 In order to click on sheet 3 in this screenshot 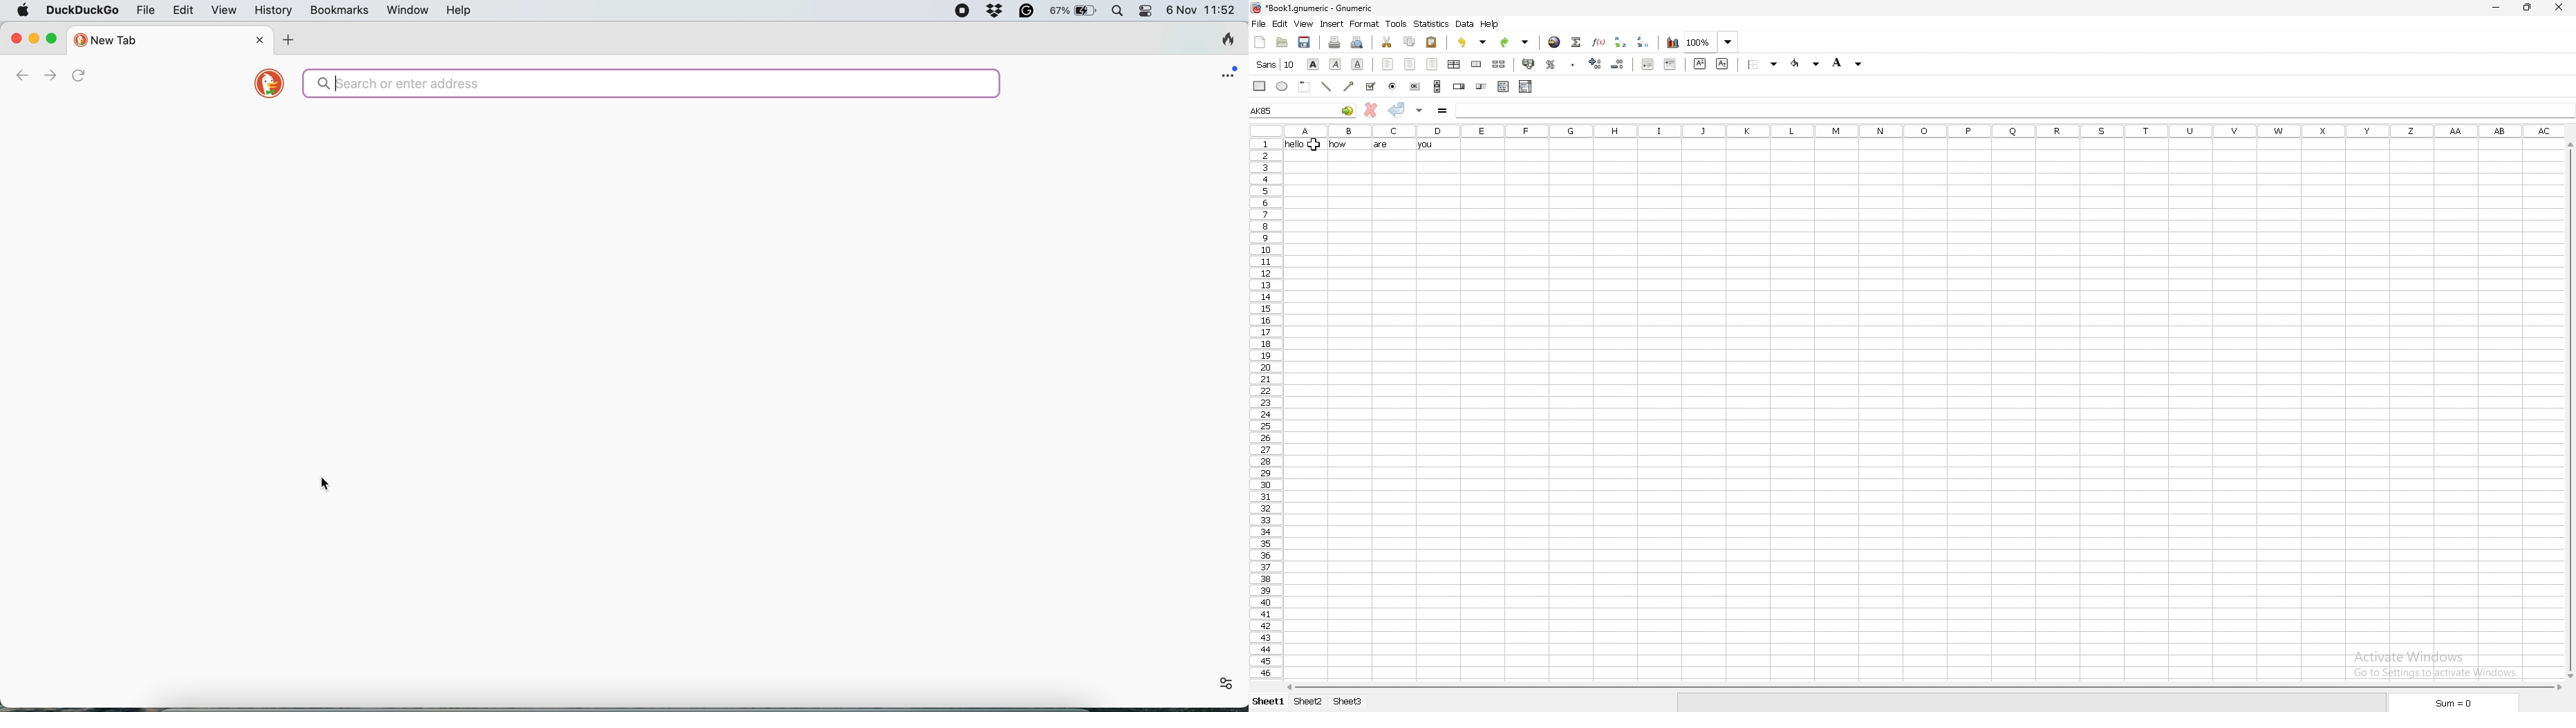, I will do `click(1349, 702)`.